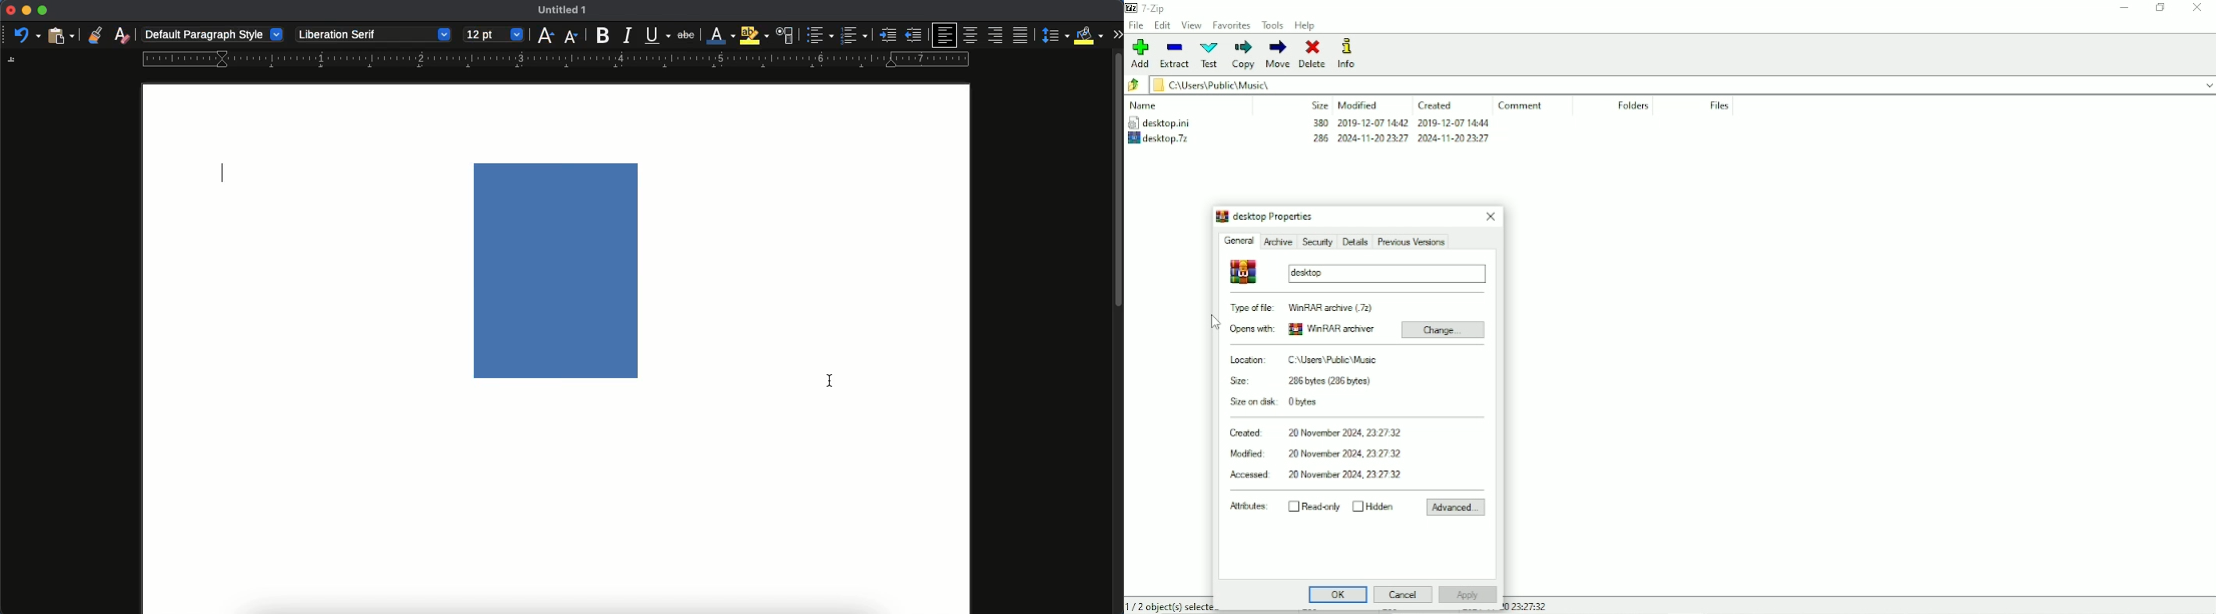 Image resolution: width=2240 pixels, height=616 pixels. Describe the element at coordinates (1436, 106) in the screenshot. I see `Created` at that location.